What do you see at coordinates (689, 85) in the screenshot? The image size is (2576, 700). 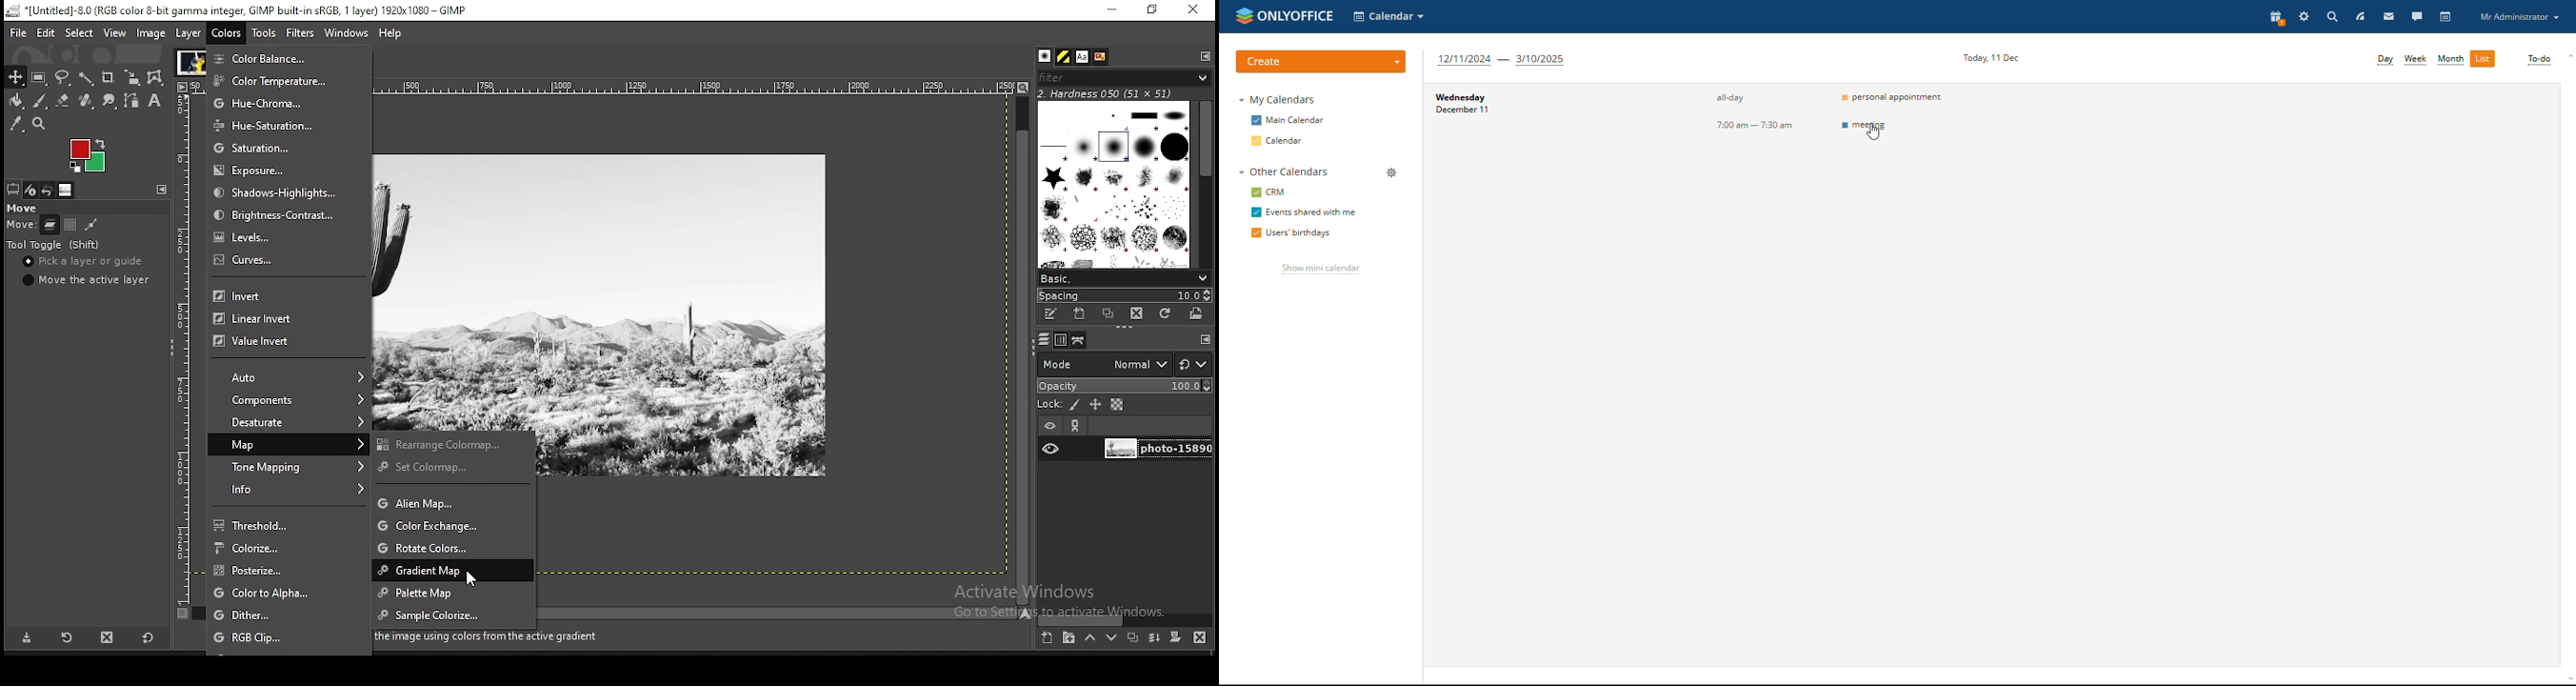 I see `scale` at bounding box center [689, 85].